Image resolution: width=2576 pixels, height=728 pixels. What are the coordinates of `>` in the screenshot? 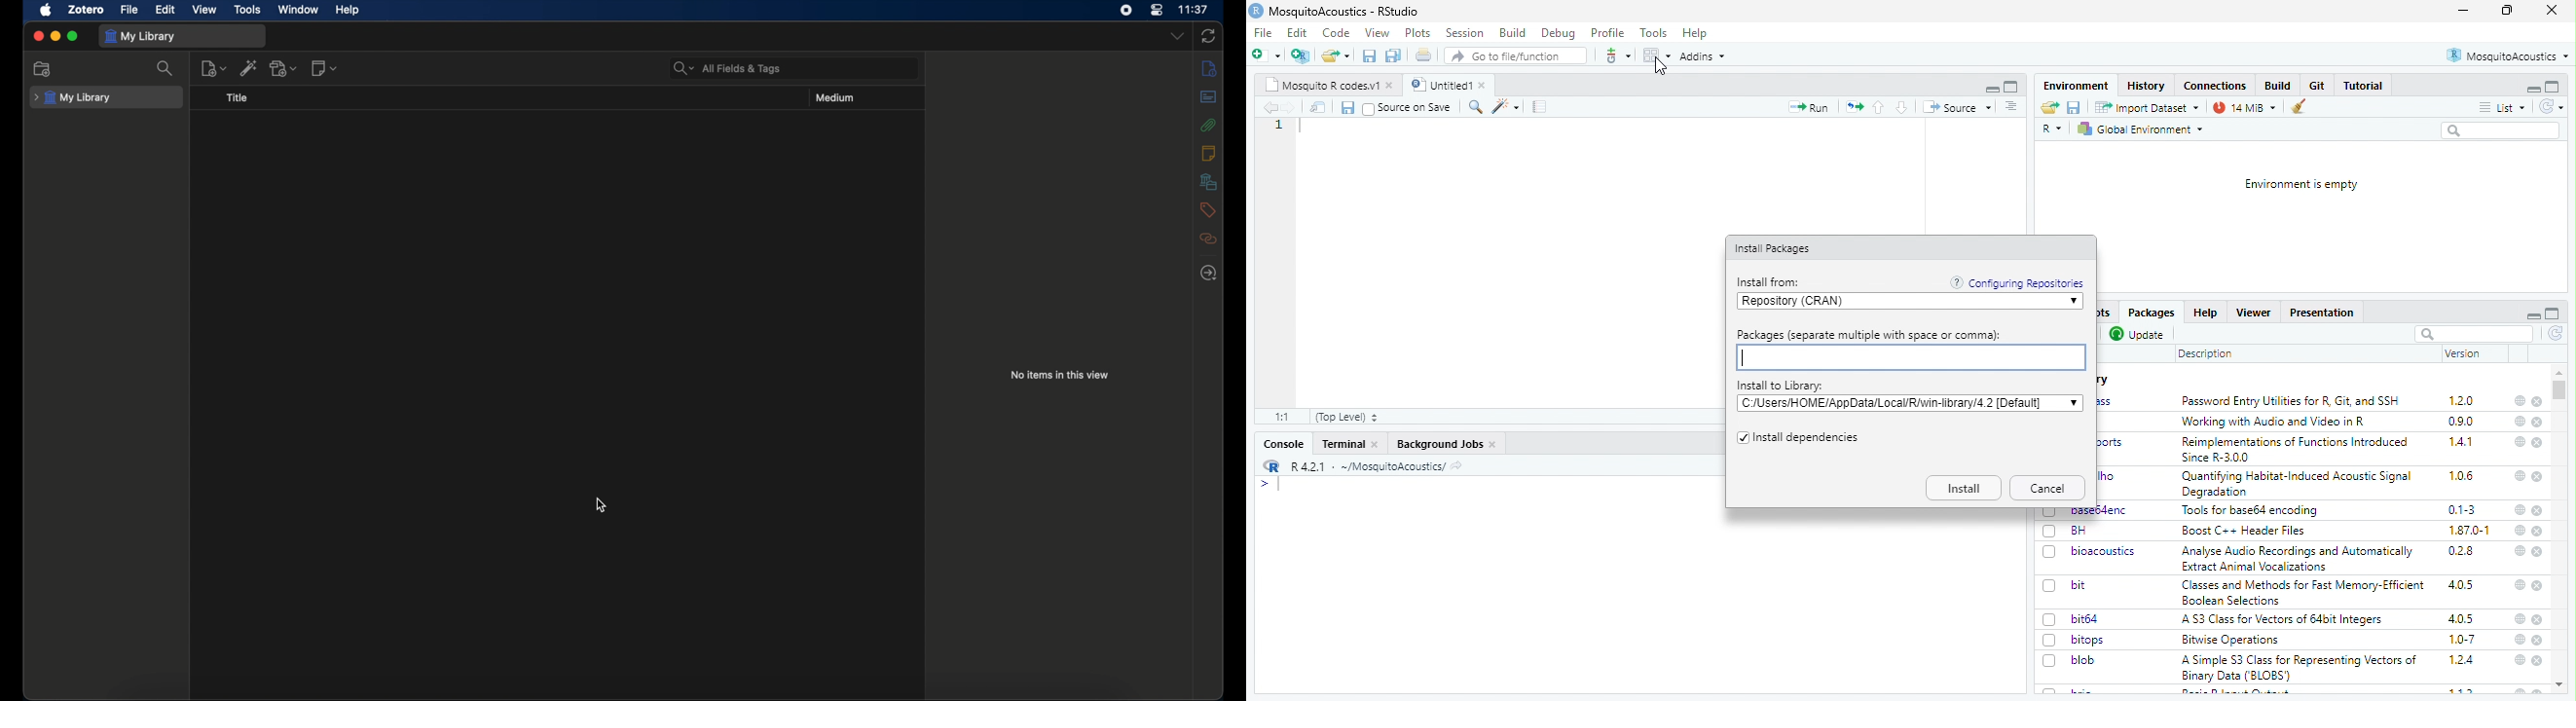 It's located at (1264, 484).